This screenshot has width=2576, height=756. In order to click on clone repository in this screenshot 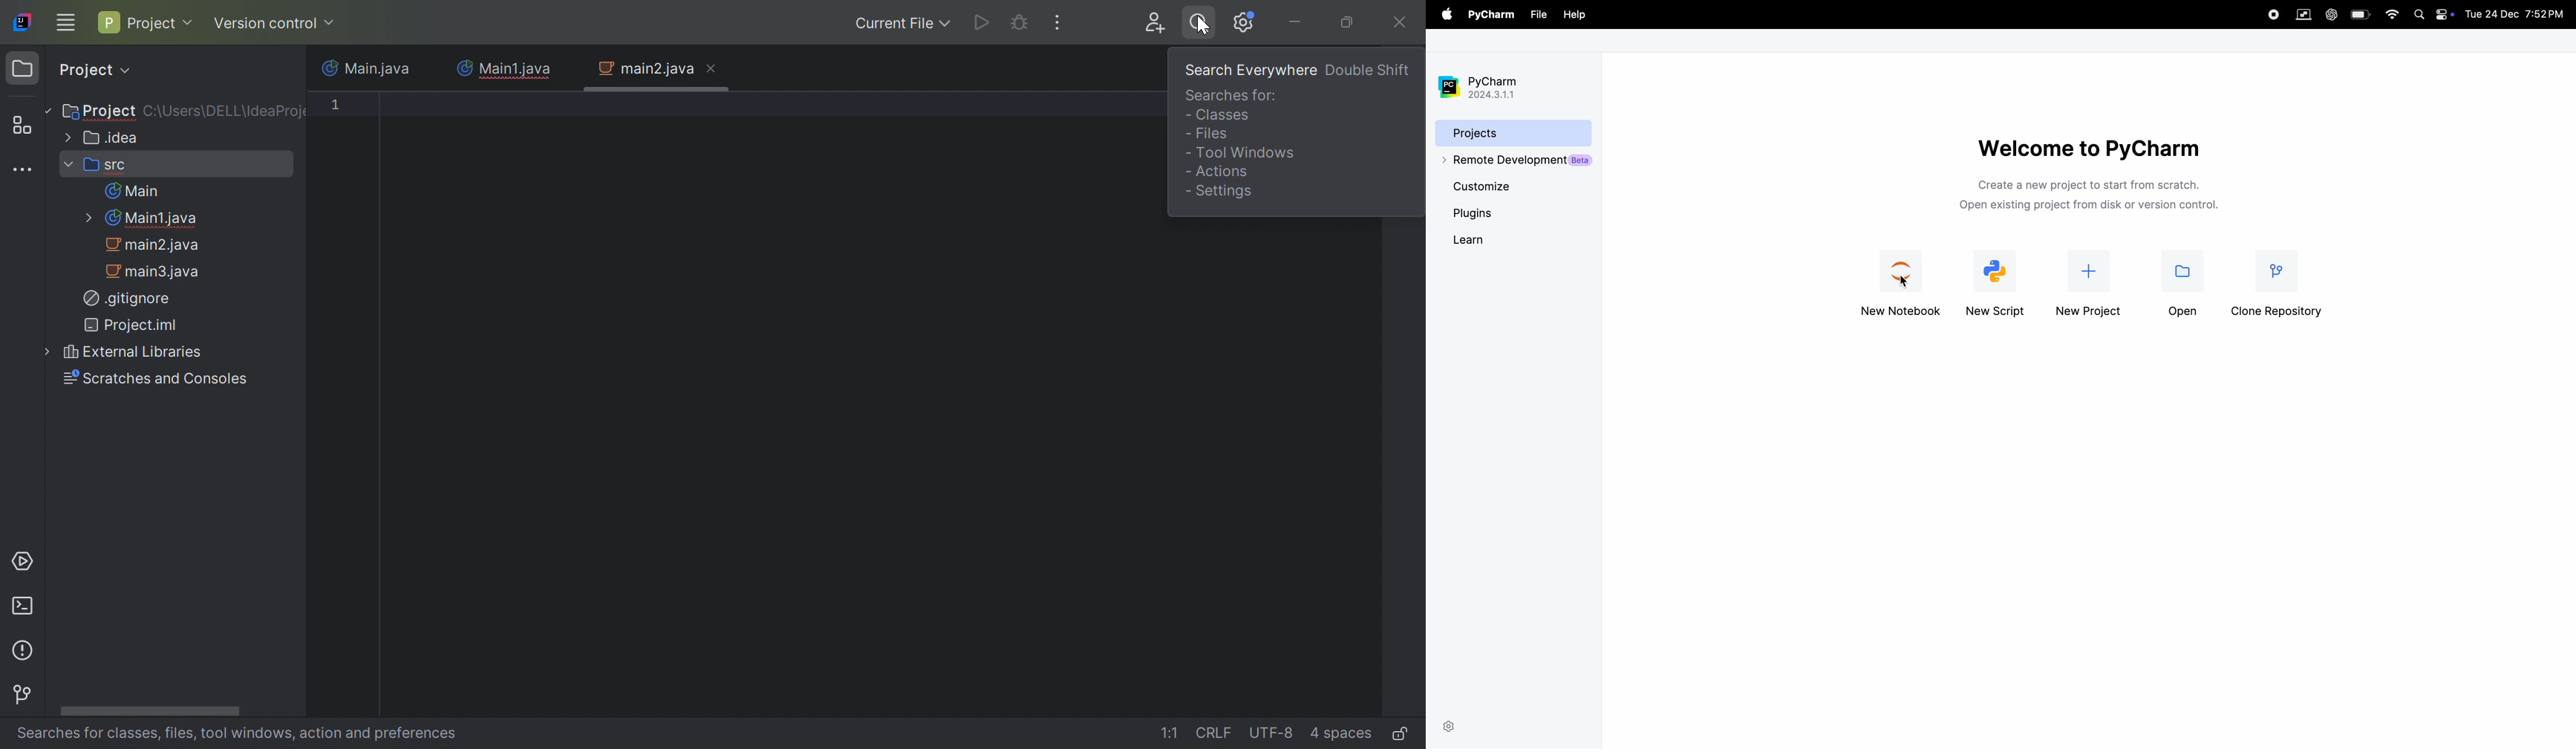, I will do `click(2276, 285)`.